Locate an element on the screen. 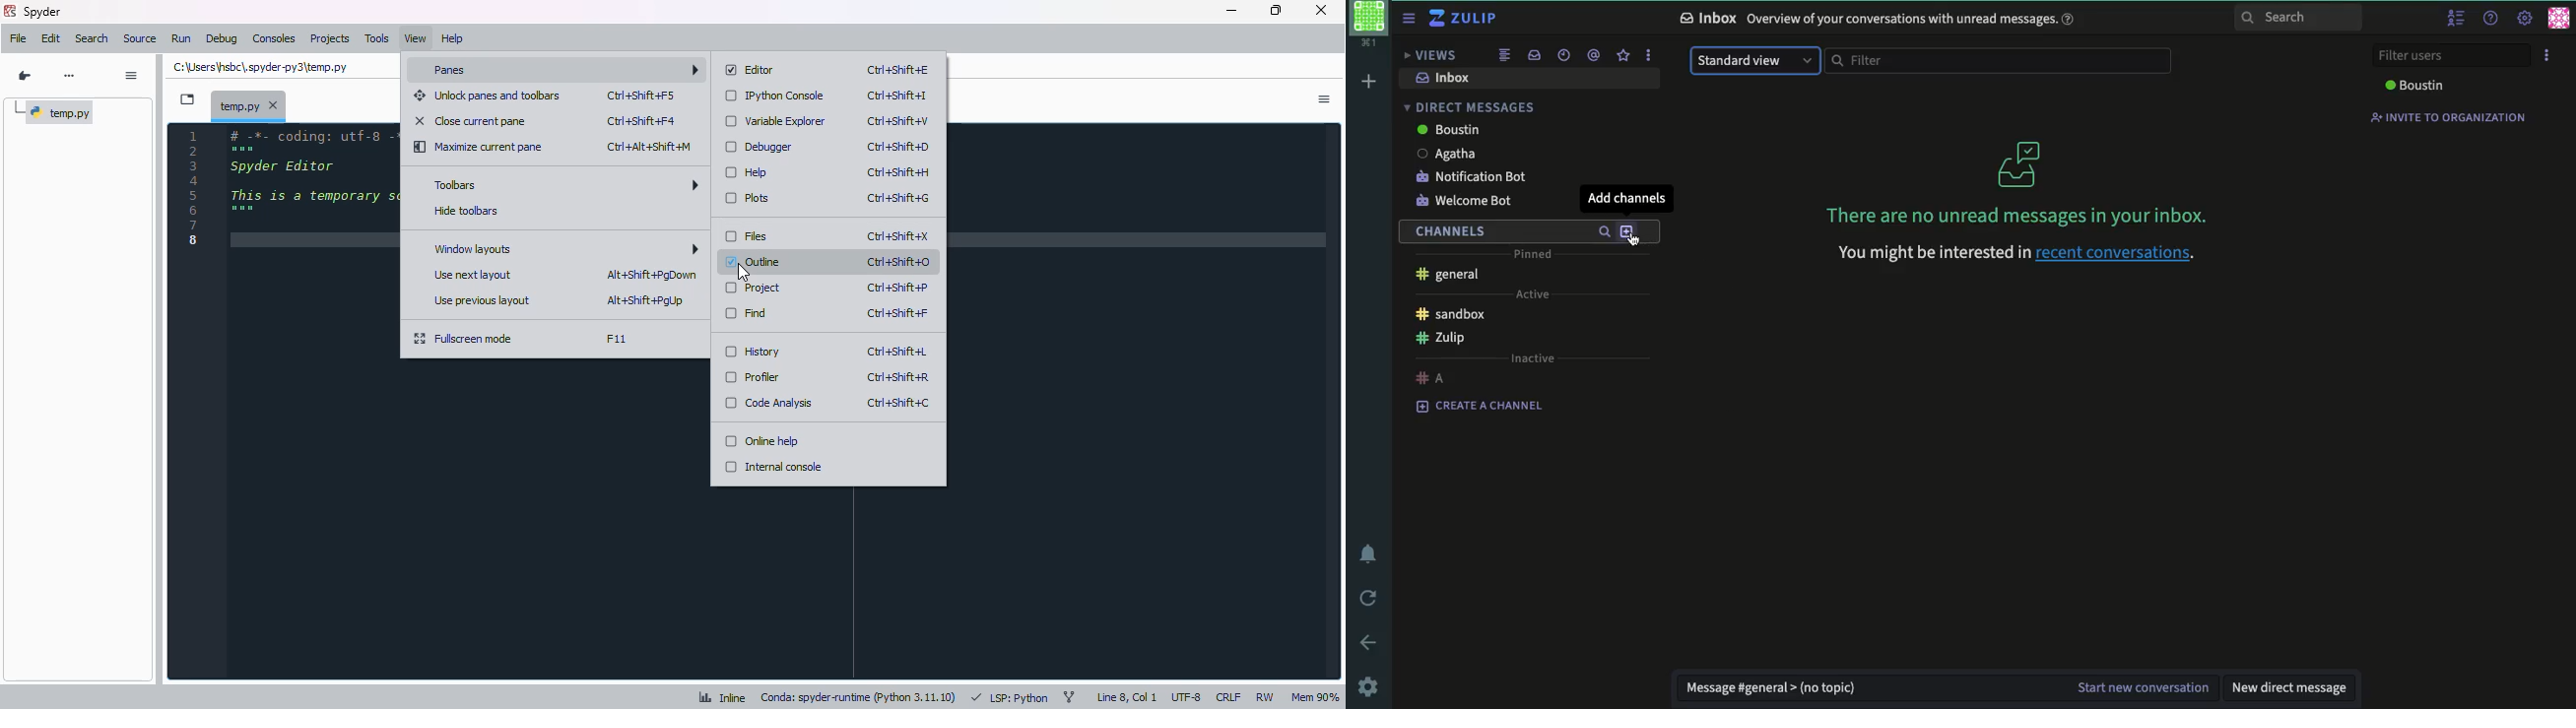 Image resolution: width=2576 pixels, height=728 pixels. RW is located at coordinates (1265, 695).